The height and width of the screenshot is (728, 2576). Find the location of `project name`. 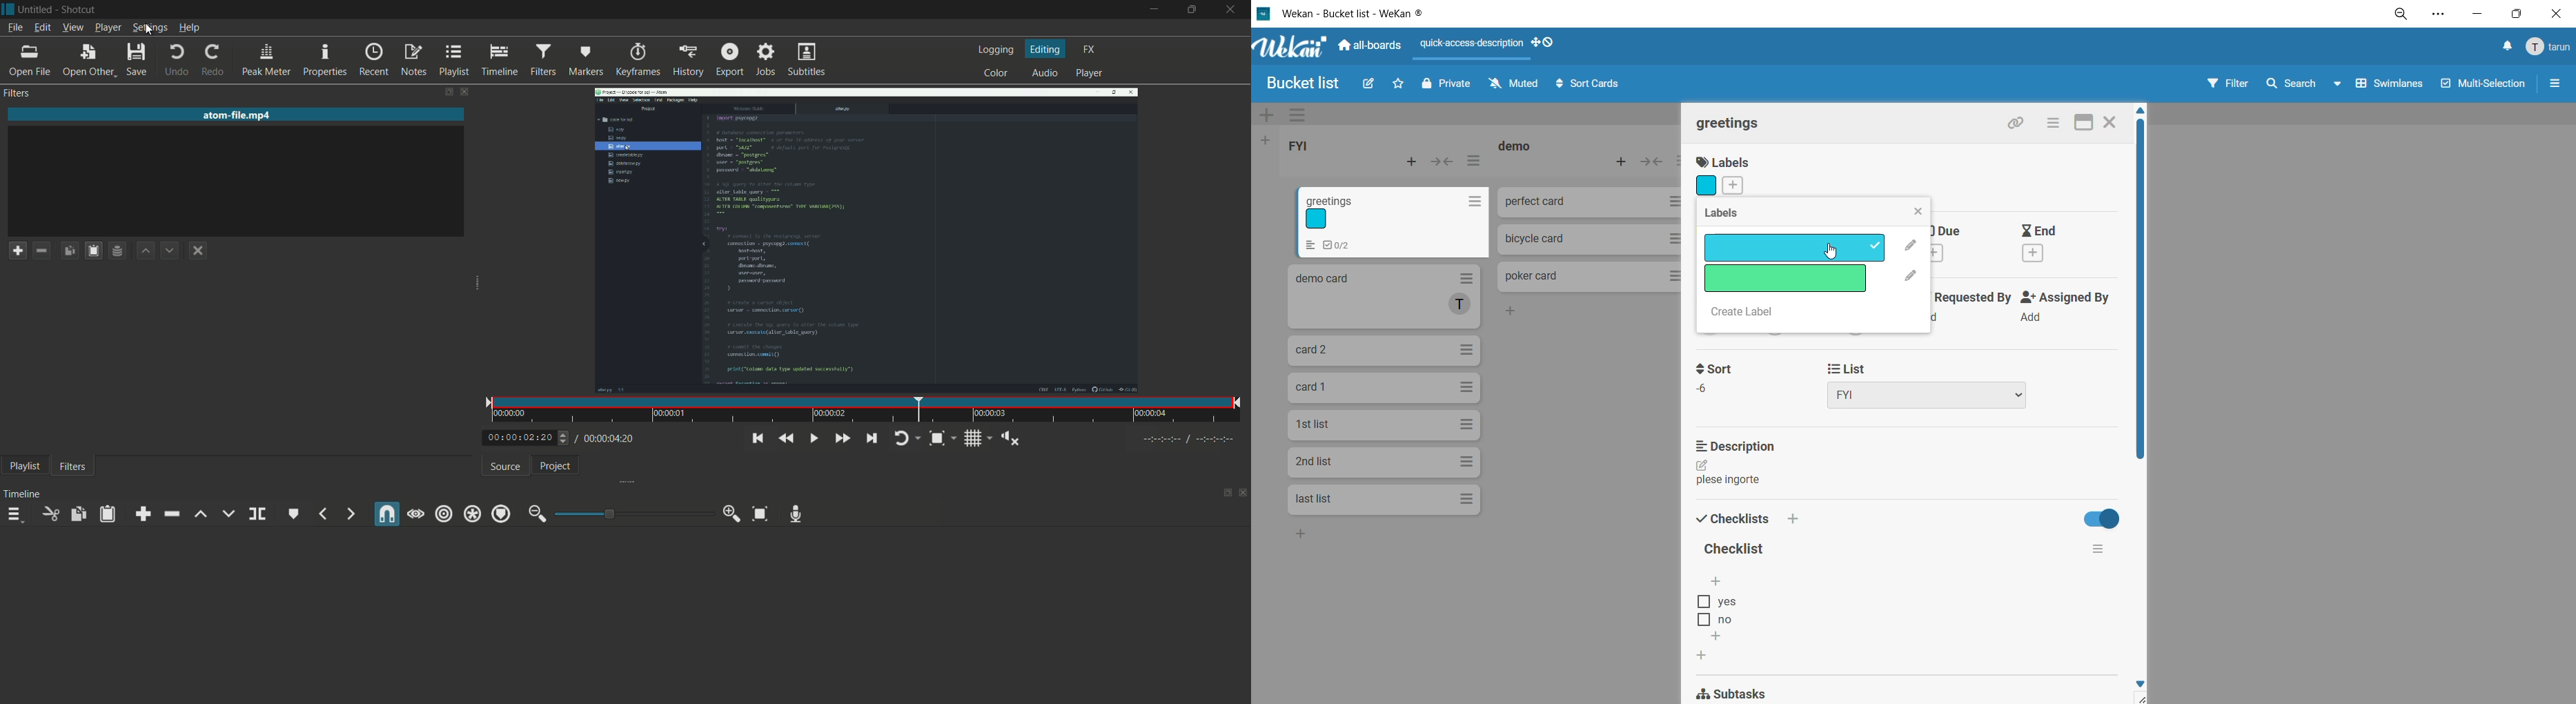

project name is located at coordinates (37, 9).